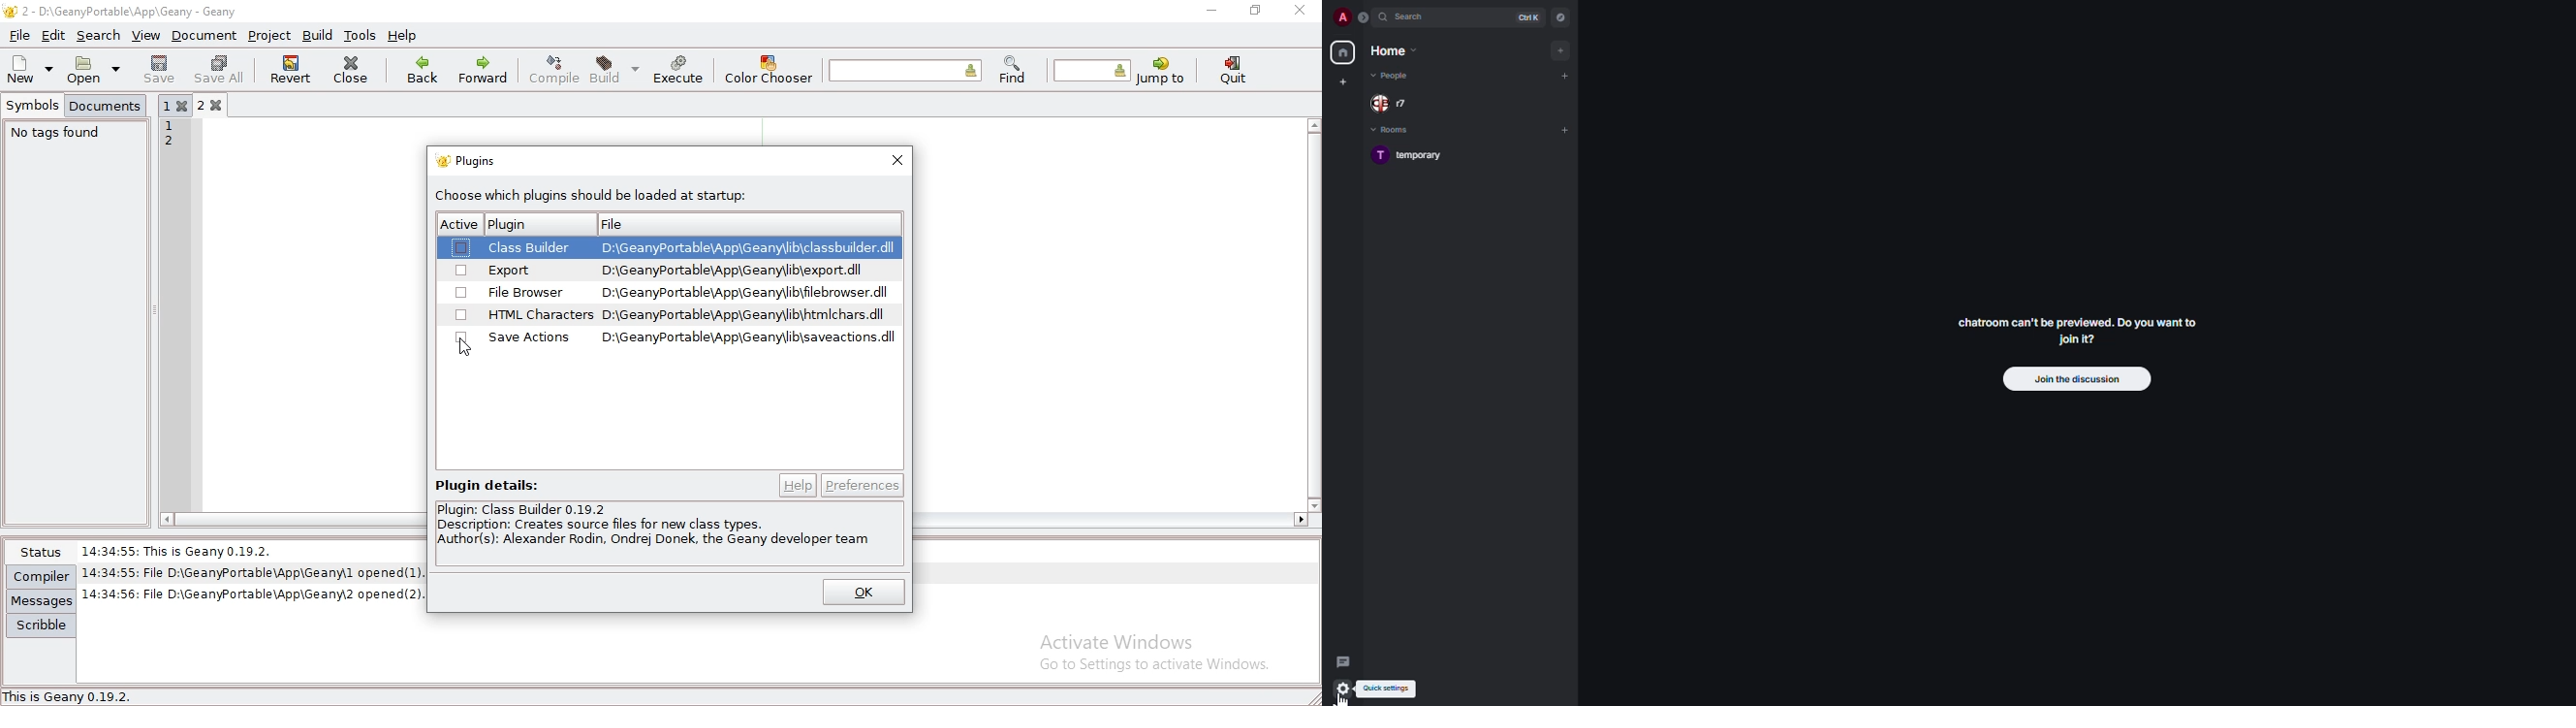 The image size is (2576, 728). I want to click on cursor, so click(1346, 698).